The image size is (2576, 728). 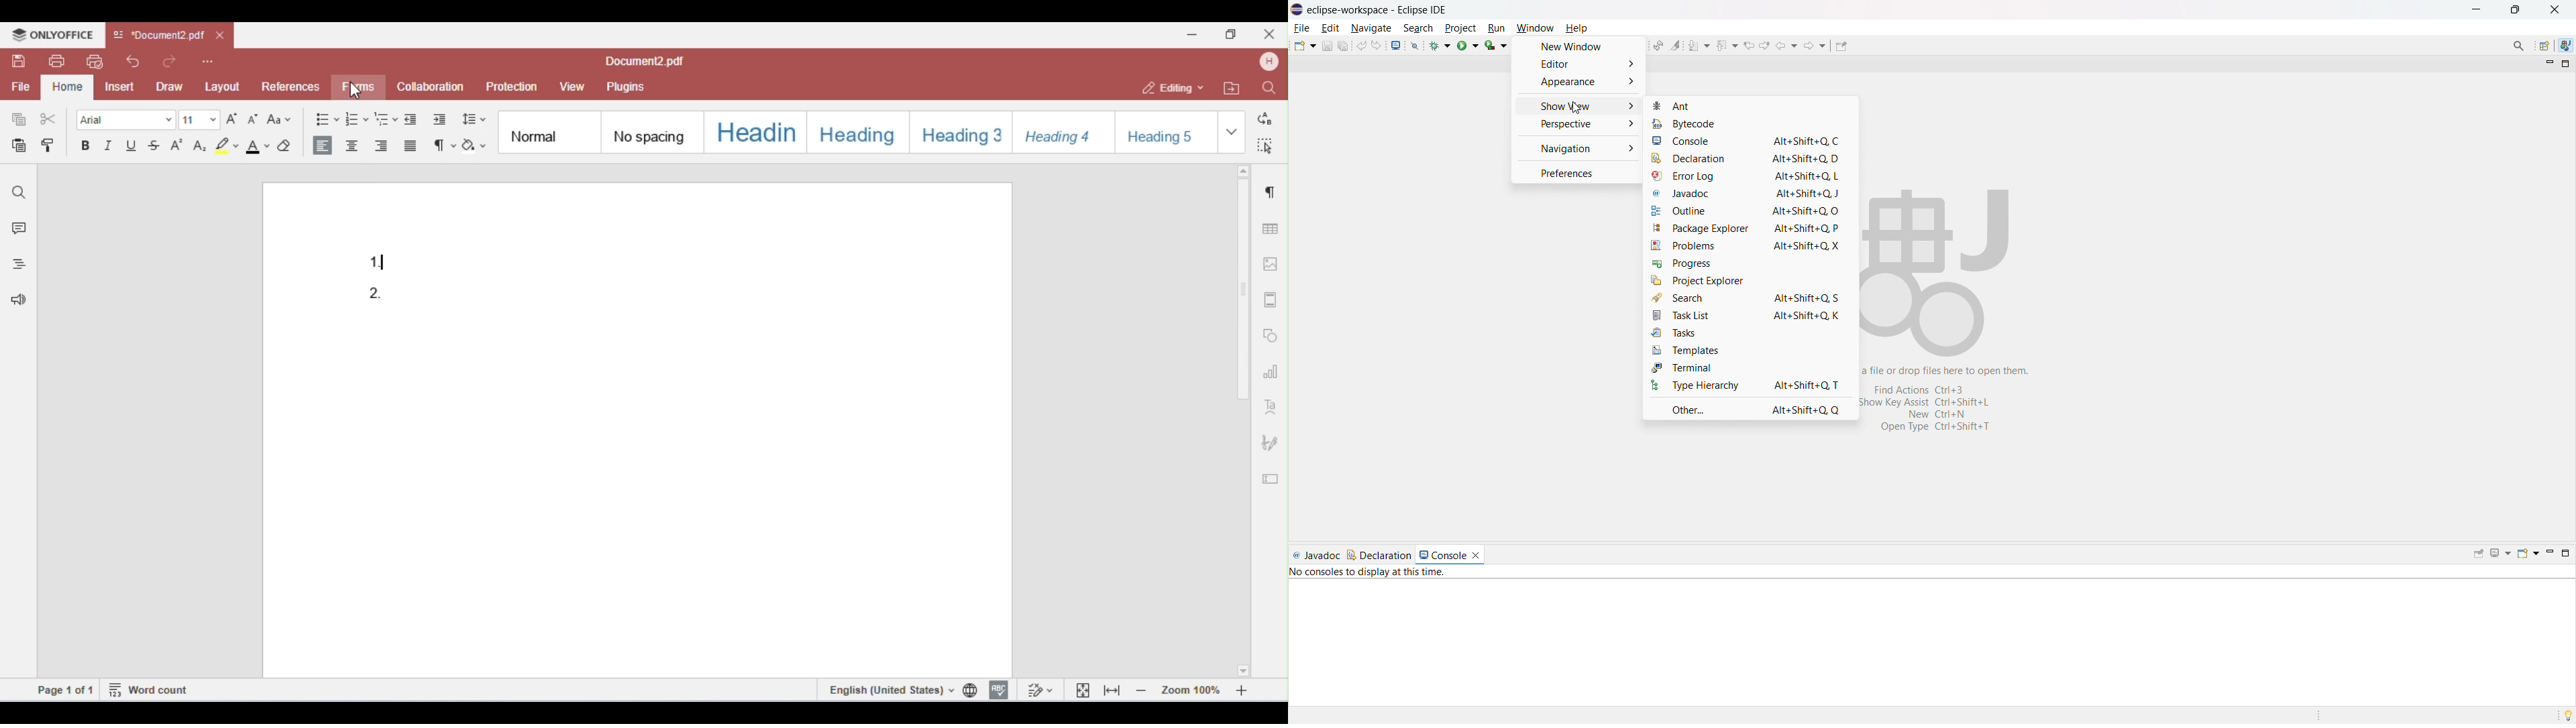 What do you see at coordinates (1419, 28) in the screenshot?
I see `search` at bounding box center [1419, 28].